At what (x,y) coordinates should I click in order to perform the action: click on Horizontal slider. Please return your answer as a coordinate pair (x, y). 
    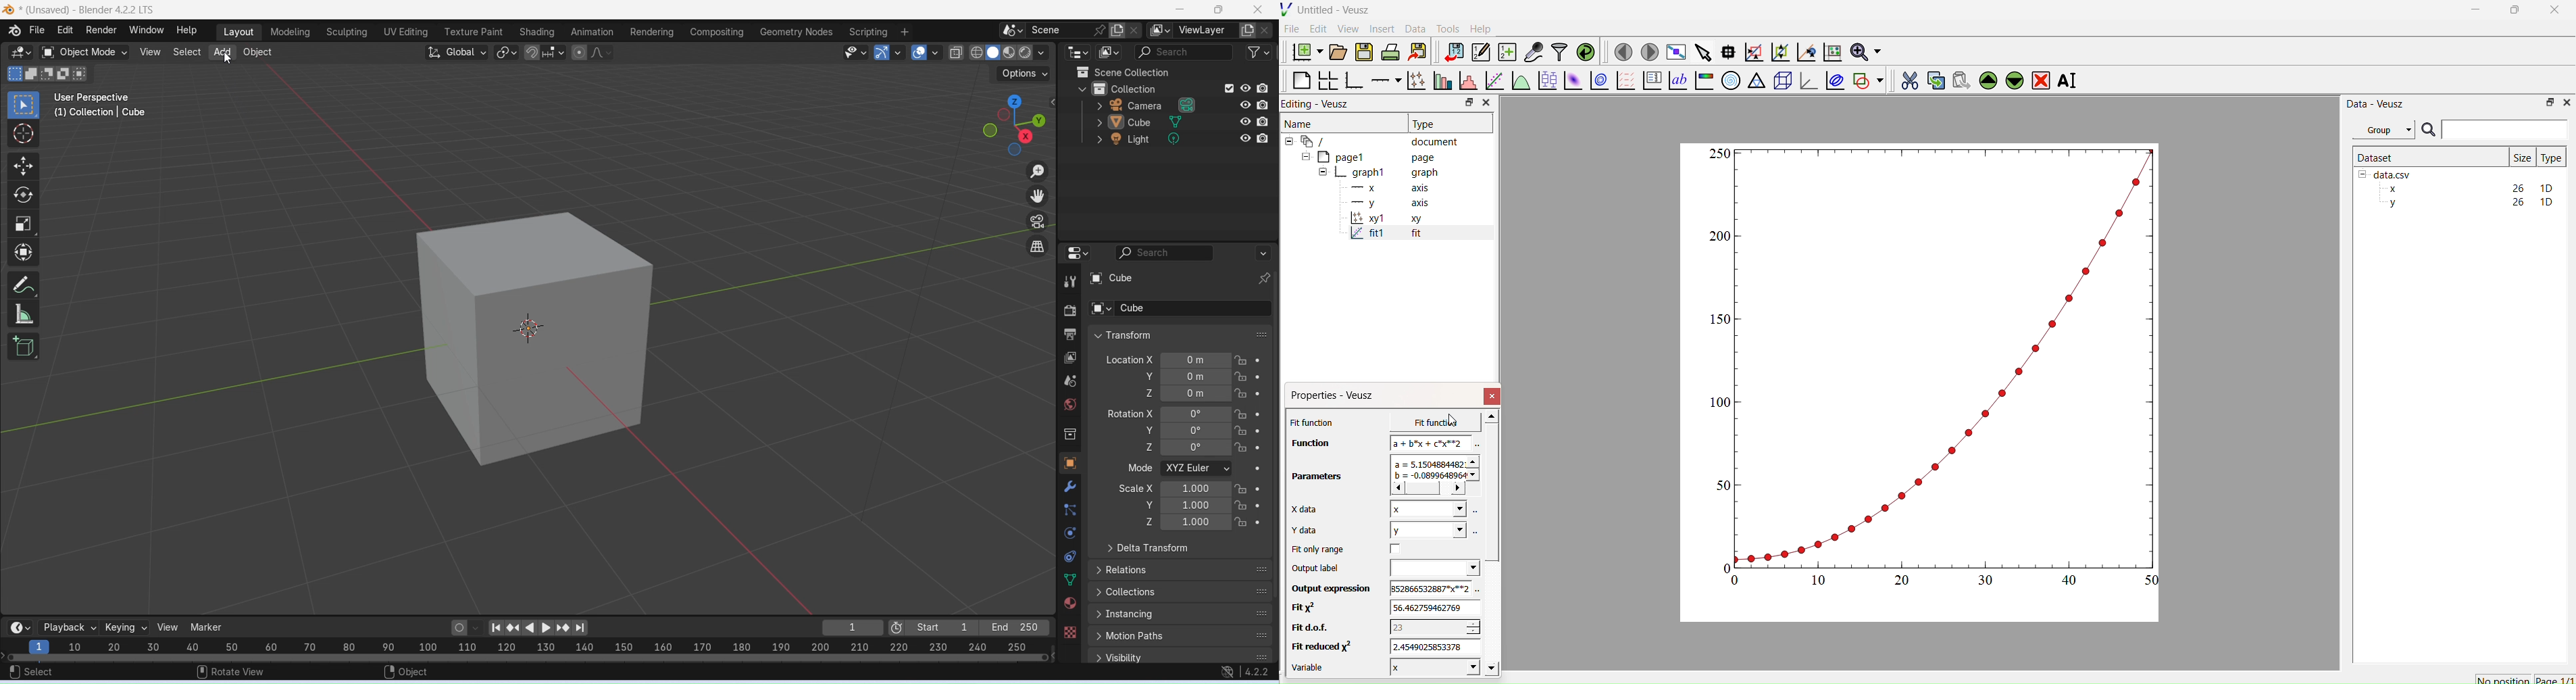
    Looking at the image, I should click on (530, 657).